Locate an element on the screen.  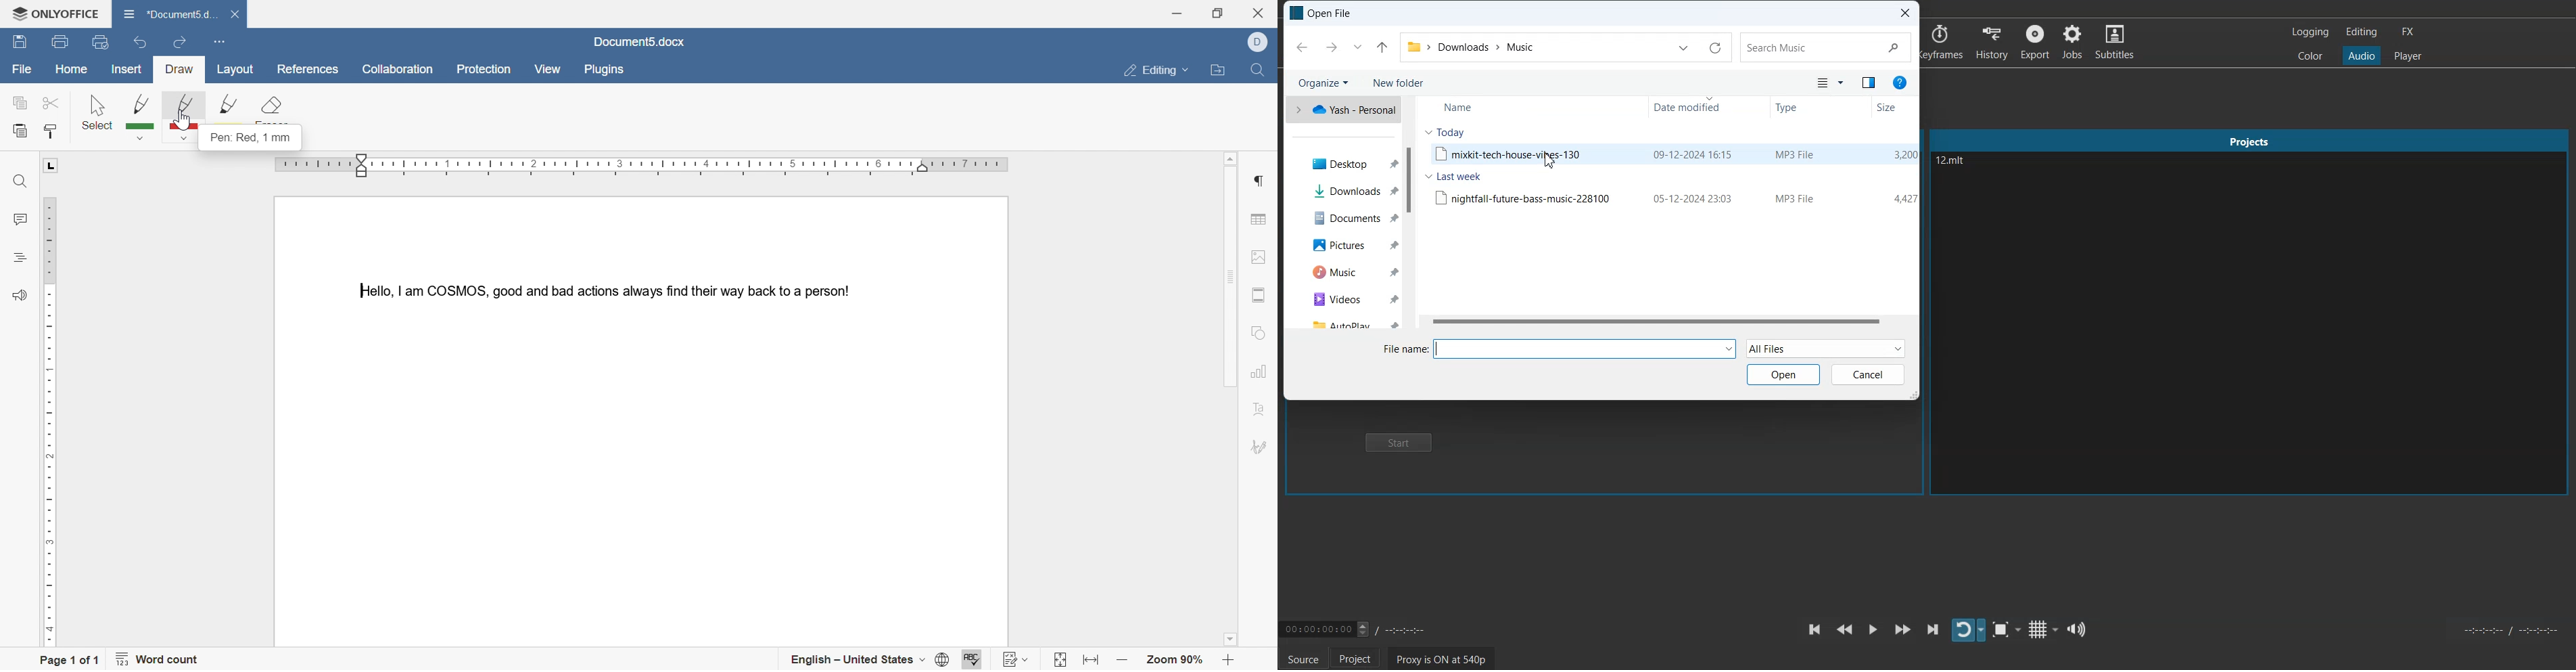
spell checking is located at coordinates (970, 657).